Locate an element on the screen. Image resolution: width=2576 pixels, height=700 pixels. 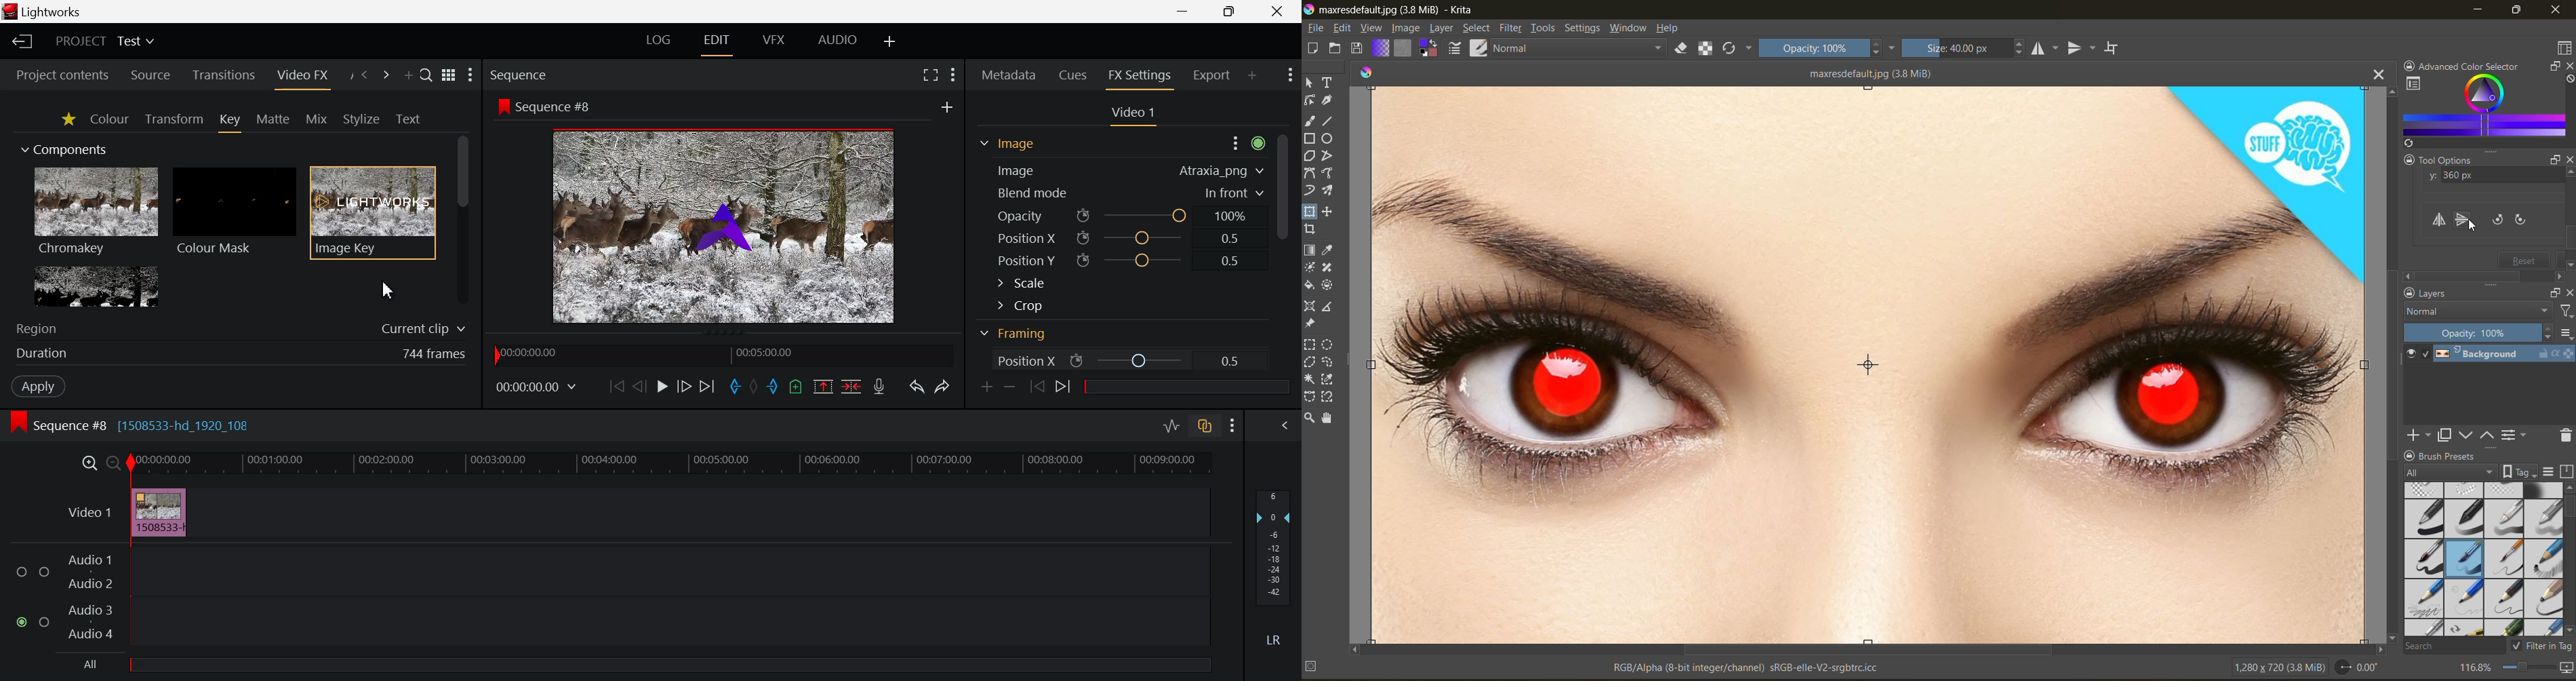
options is located at coordinates (2566, 333).